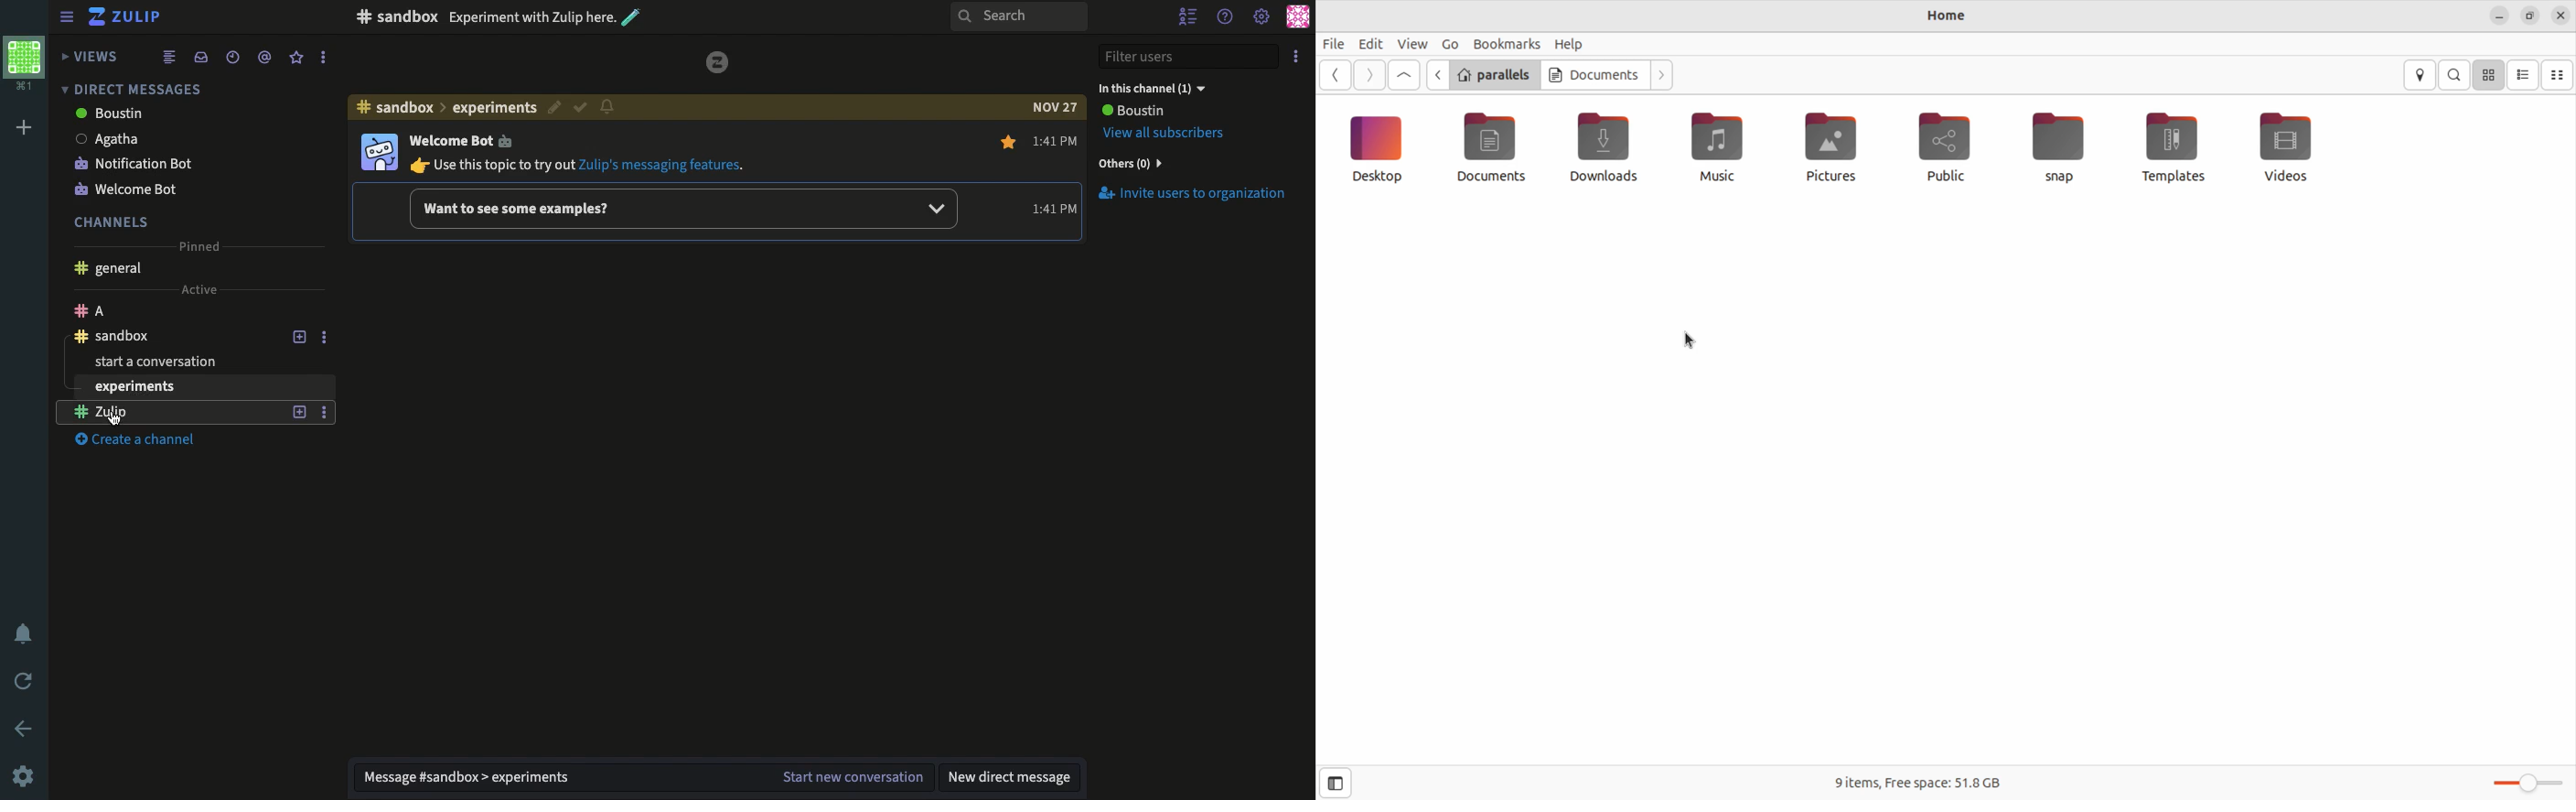  I want to click on User, so click(1132, 111).